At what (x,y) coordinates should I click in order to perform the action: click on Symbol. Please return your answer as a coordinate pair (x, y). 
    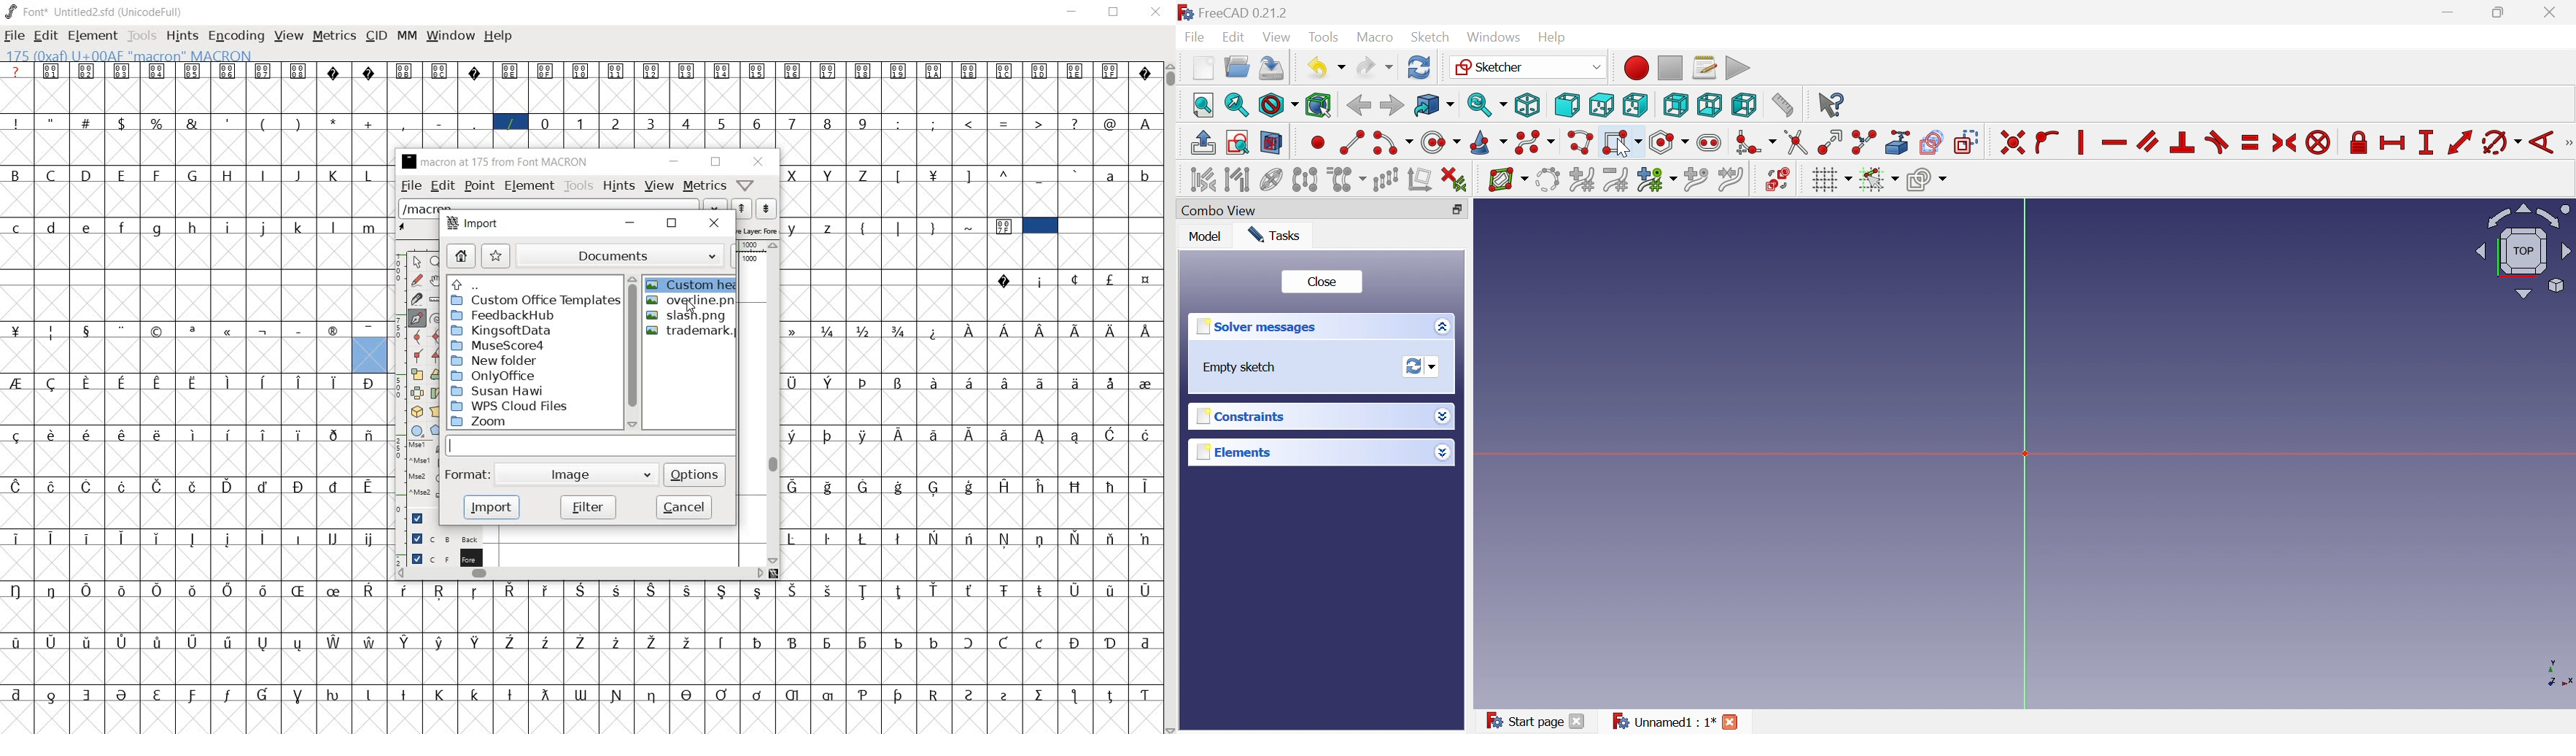
    Looking at the image, I should click on (90, 485).